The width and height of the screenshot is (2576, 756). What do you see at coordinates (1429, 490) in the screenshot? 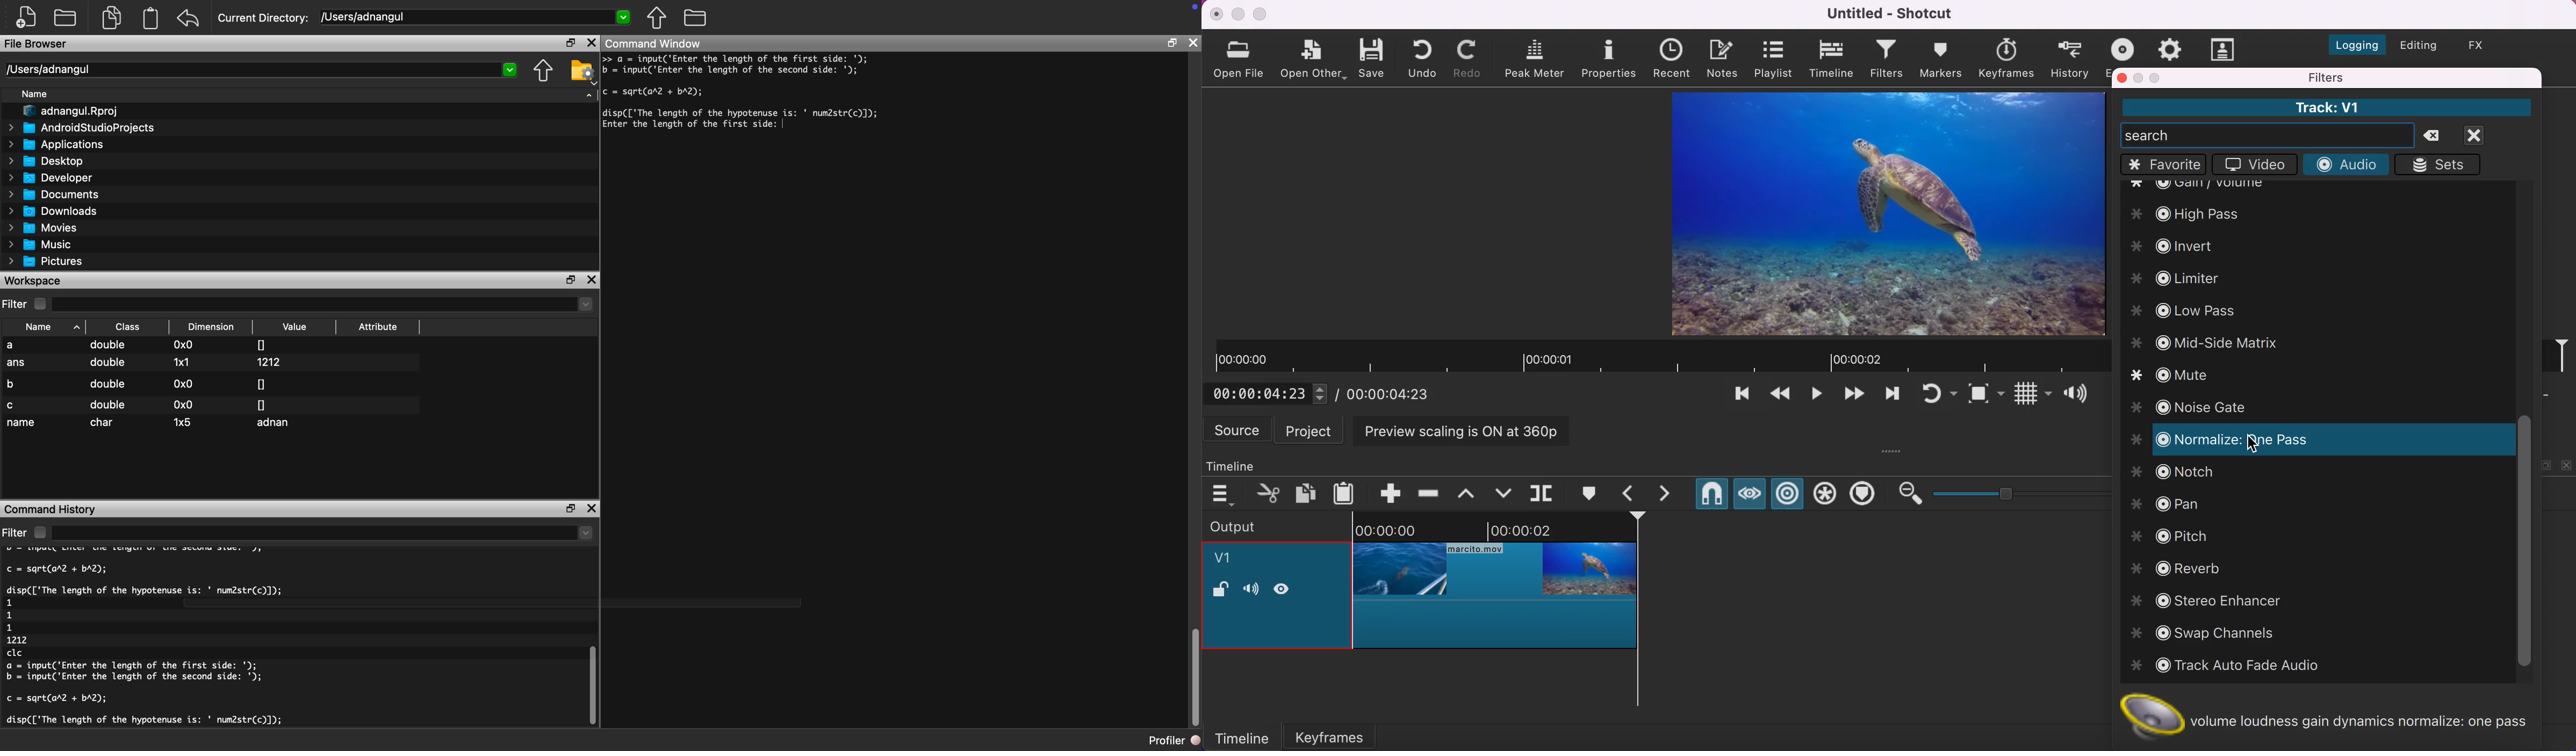
I see `ripple delete` at bounding box center [1429, 490].